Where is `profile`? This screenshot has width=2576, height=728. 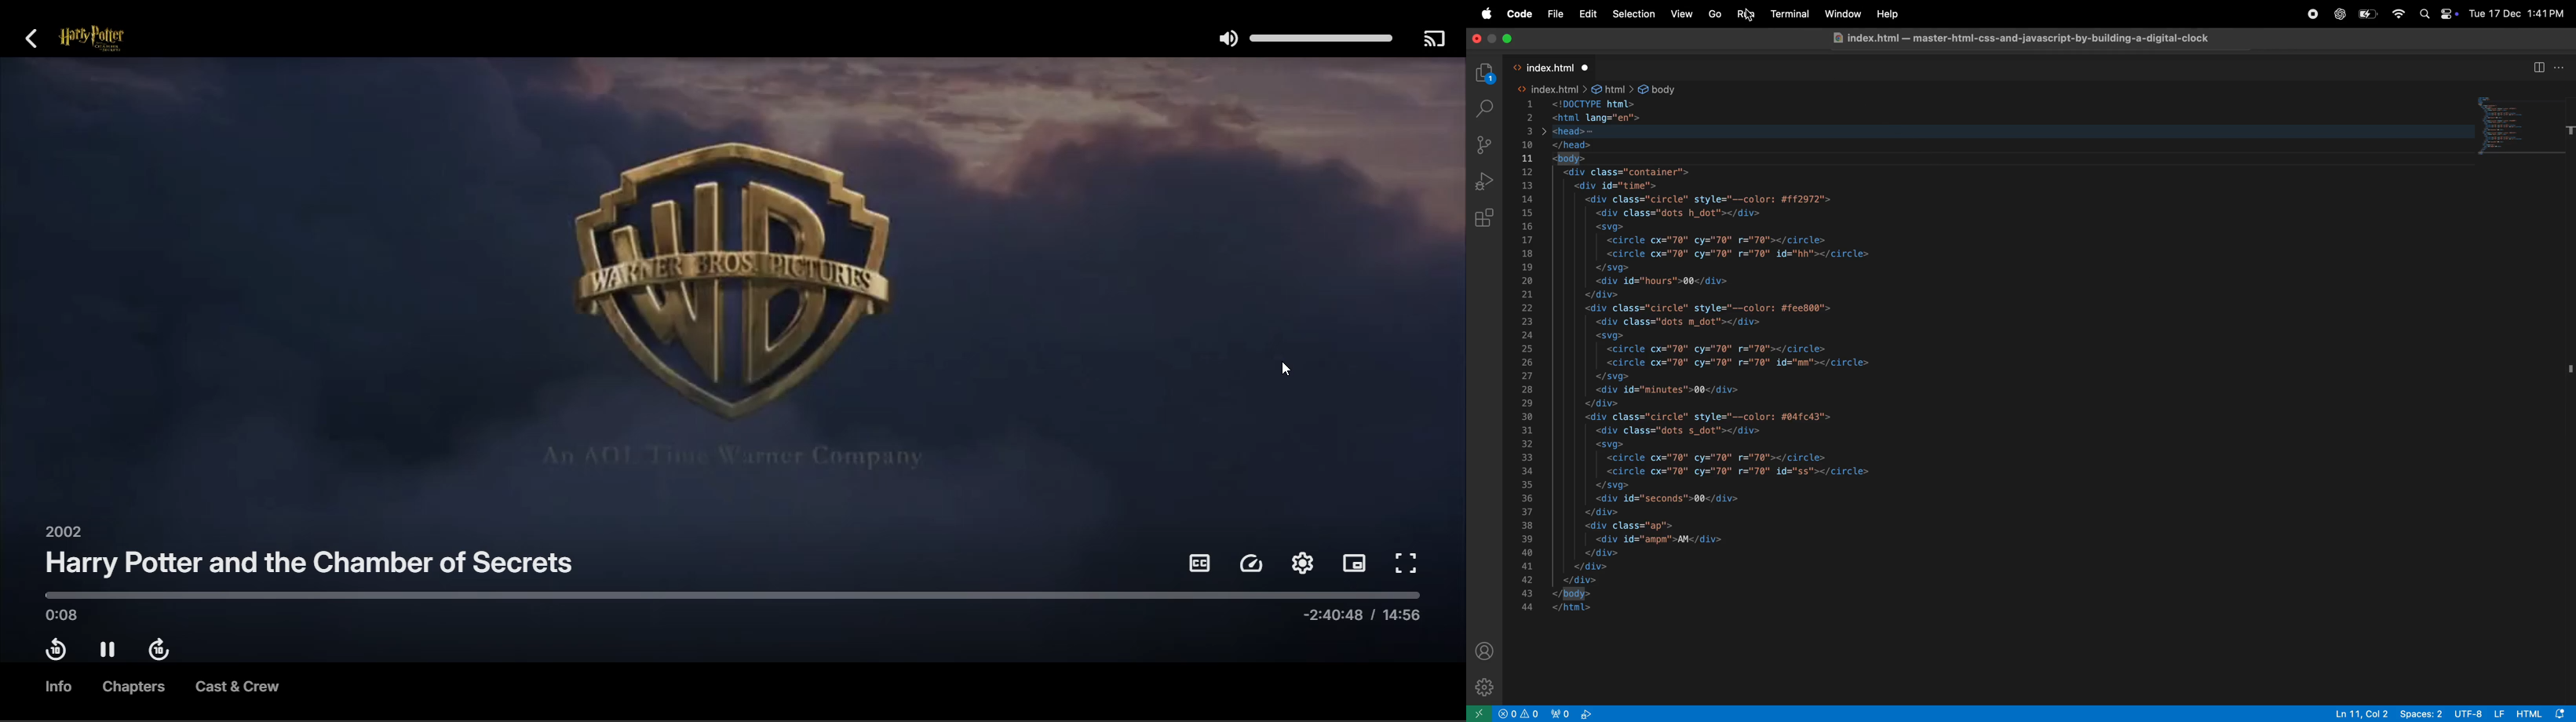 profile is located at coordinates (1486, 650).